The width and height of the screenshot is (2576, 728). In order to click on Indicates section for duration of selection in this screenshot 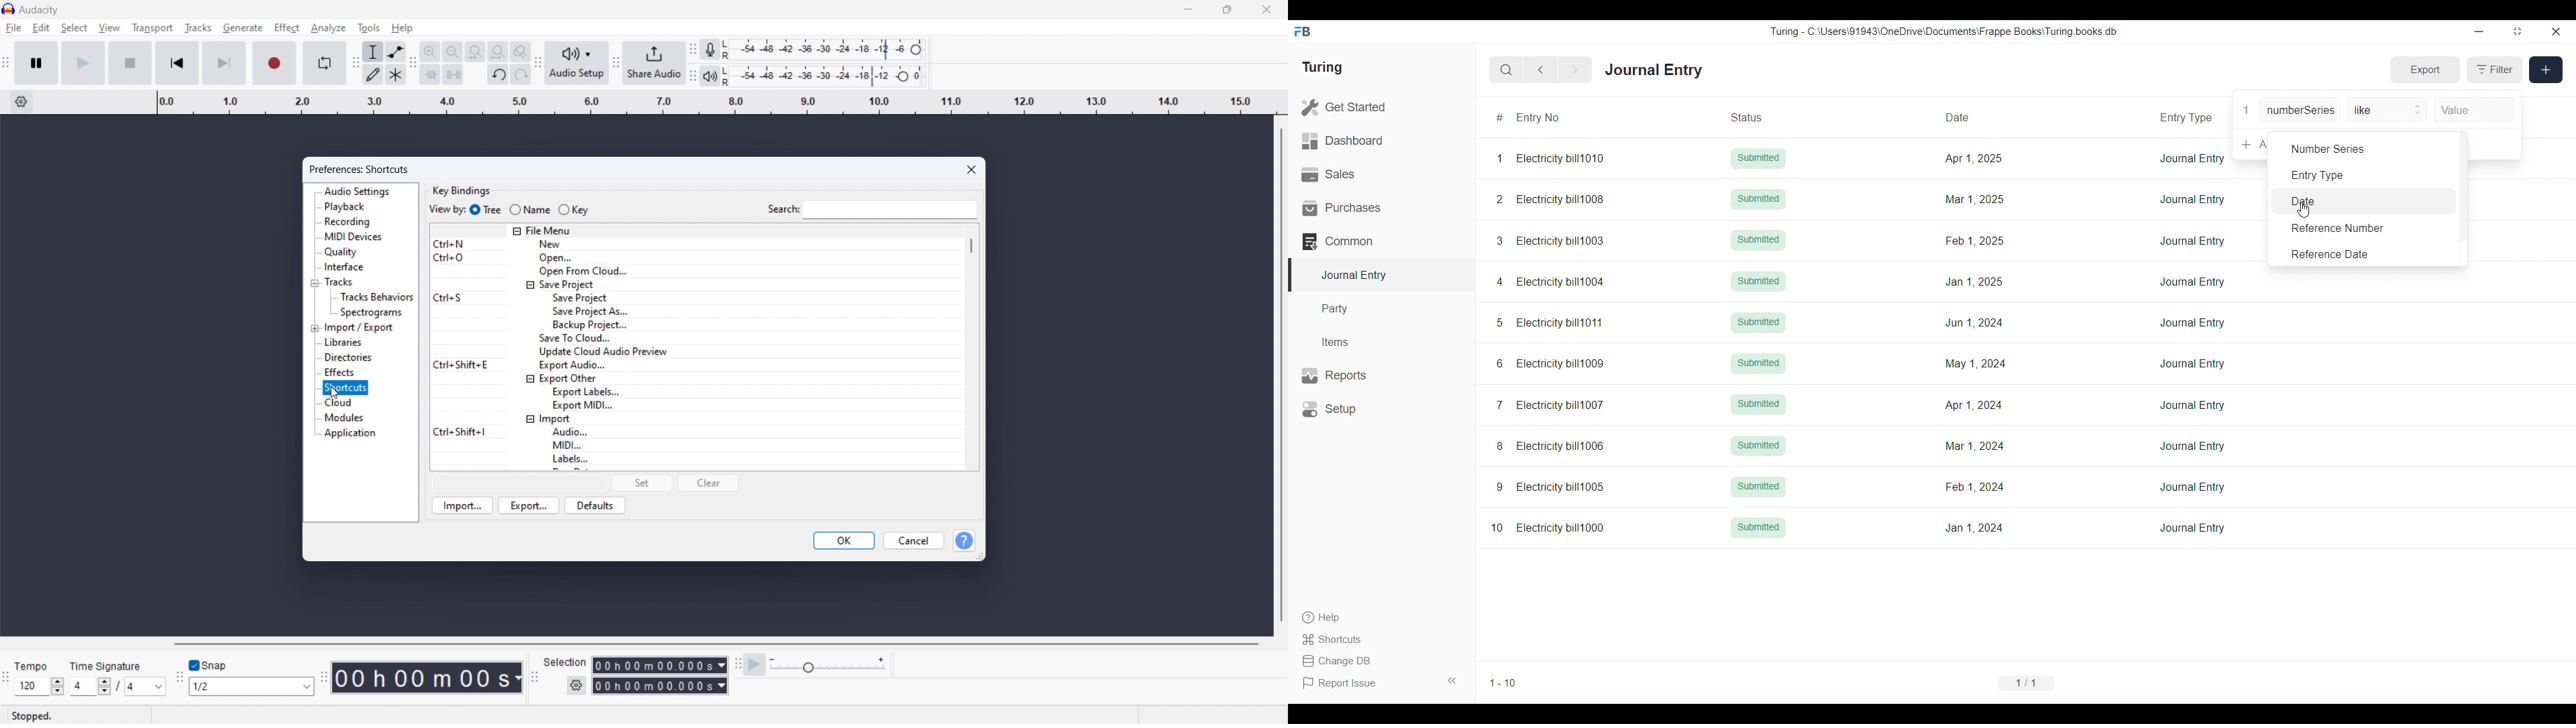, I will do `click(565, 662)`.